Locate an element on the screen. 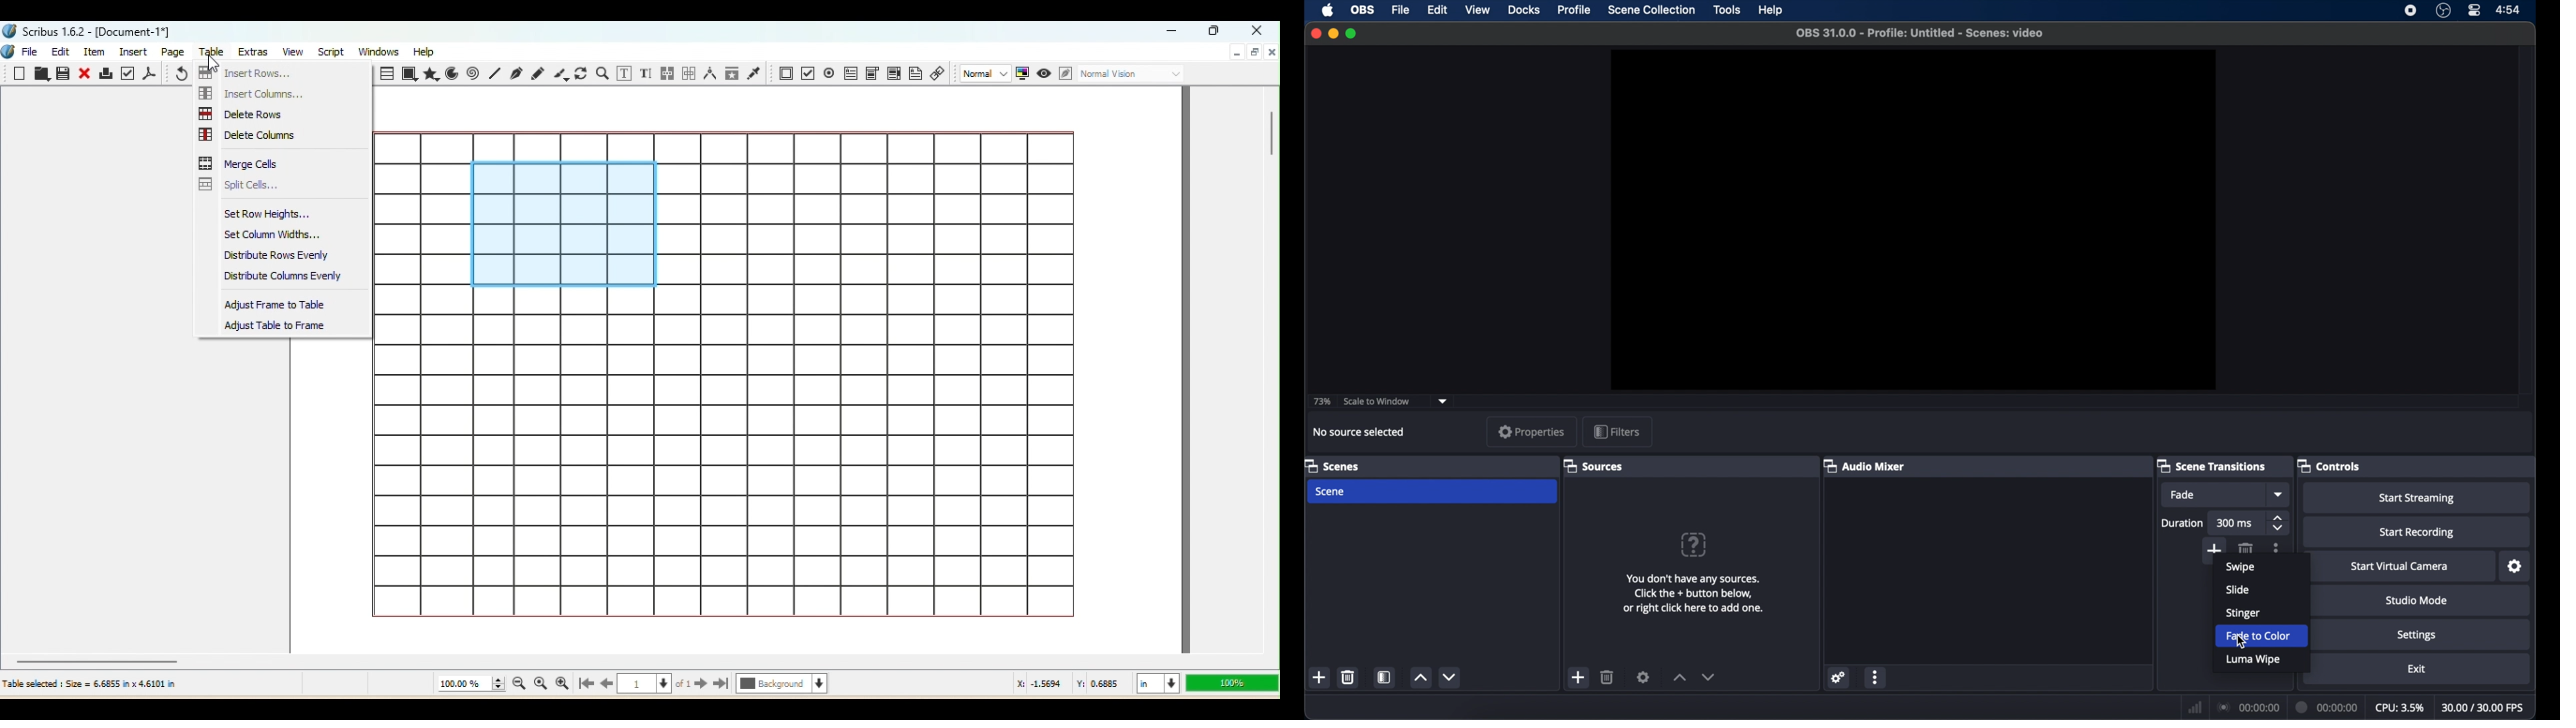  Table is located at coordinates (385, 74).